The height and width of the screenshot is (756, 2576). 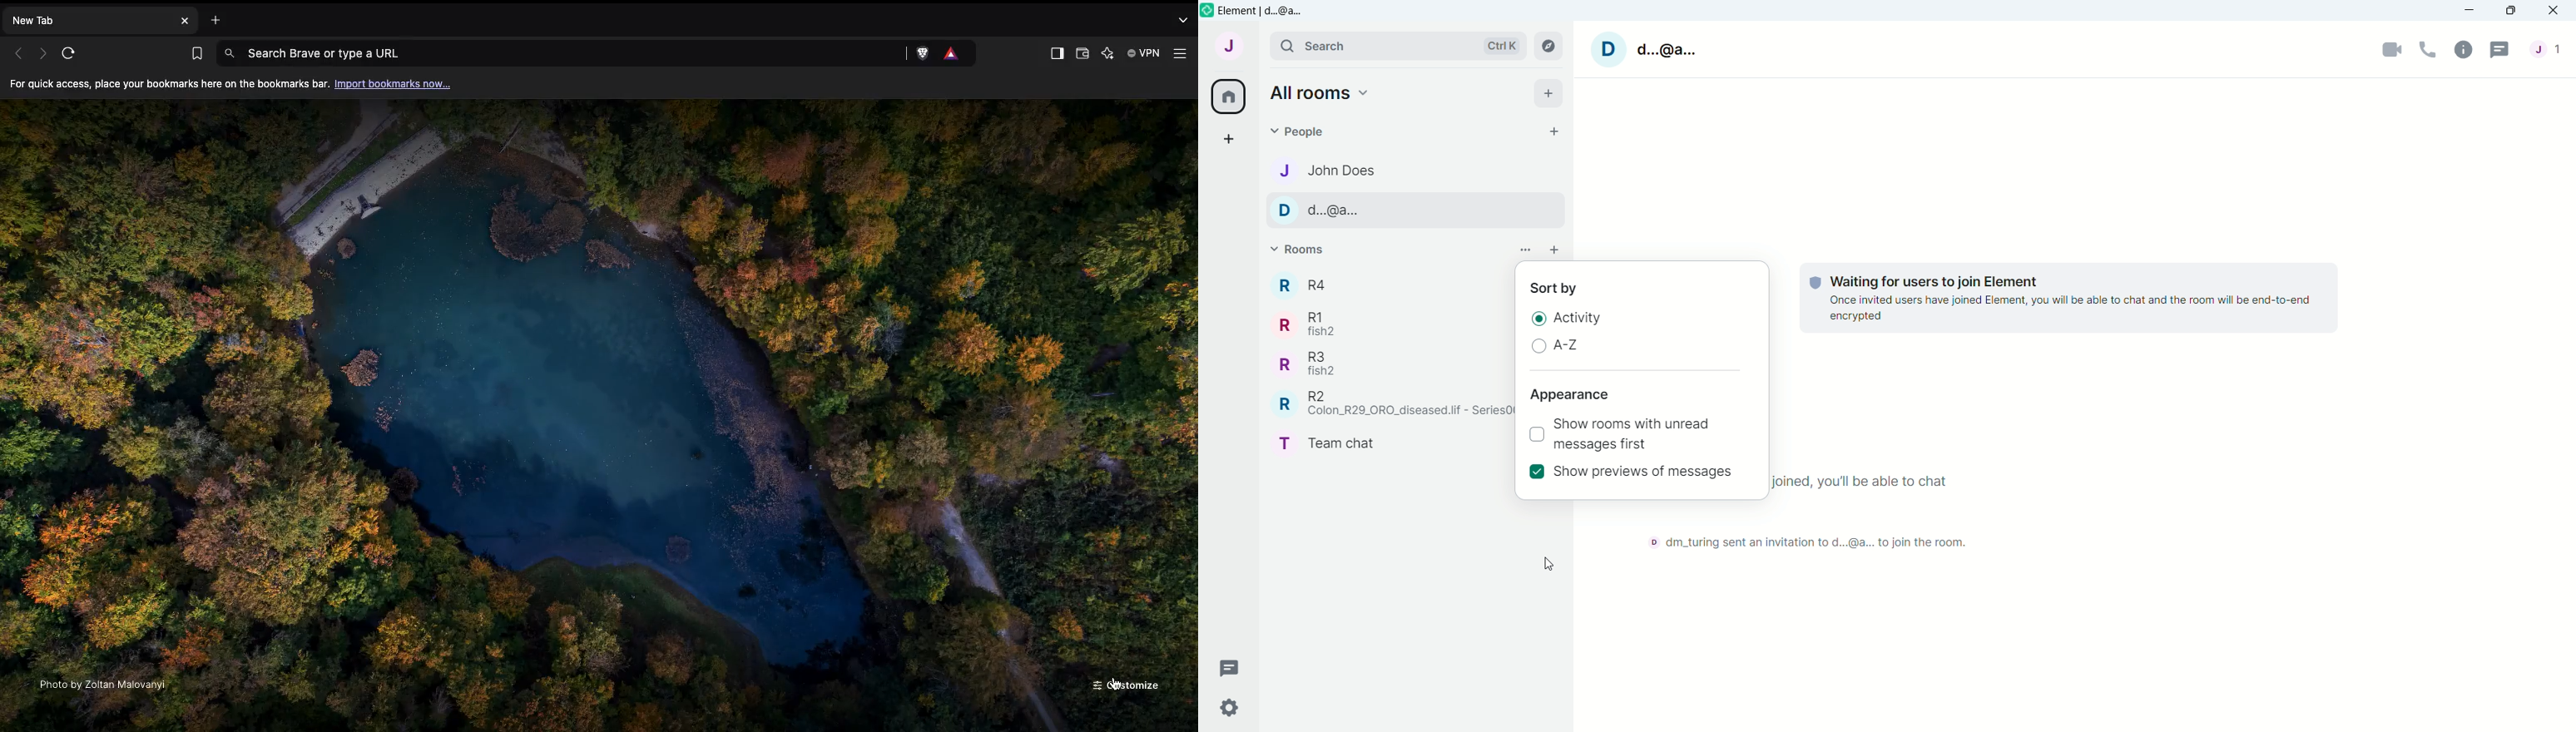 What do you see at coordinates (1566, 346) in the screenshot?
I see `A-Z` at bounding box center [1566, 346].